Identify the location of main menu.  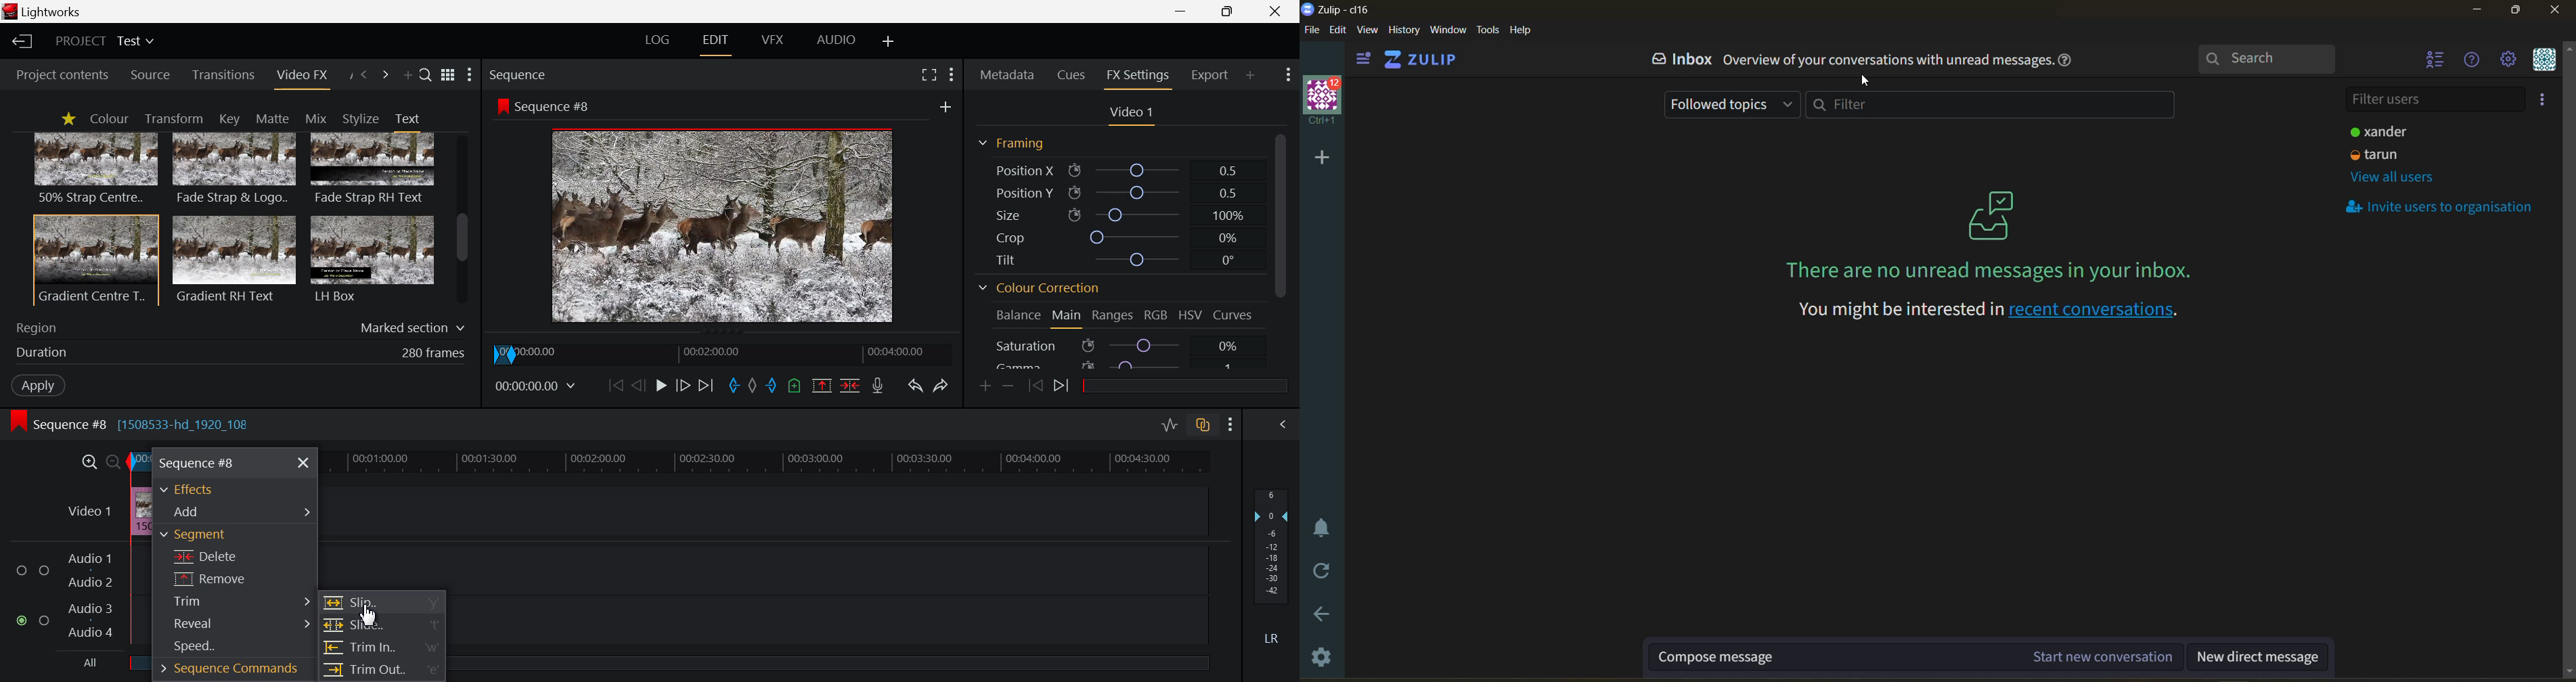
(2518, 59).